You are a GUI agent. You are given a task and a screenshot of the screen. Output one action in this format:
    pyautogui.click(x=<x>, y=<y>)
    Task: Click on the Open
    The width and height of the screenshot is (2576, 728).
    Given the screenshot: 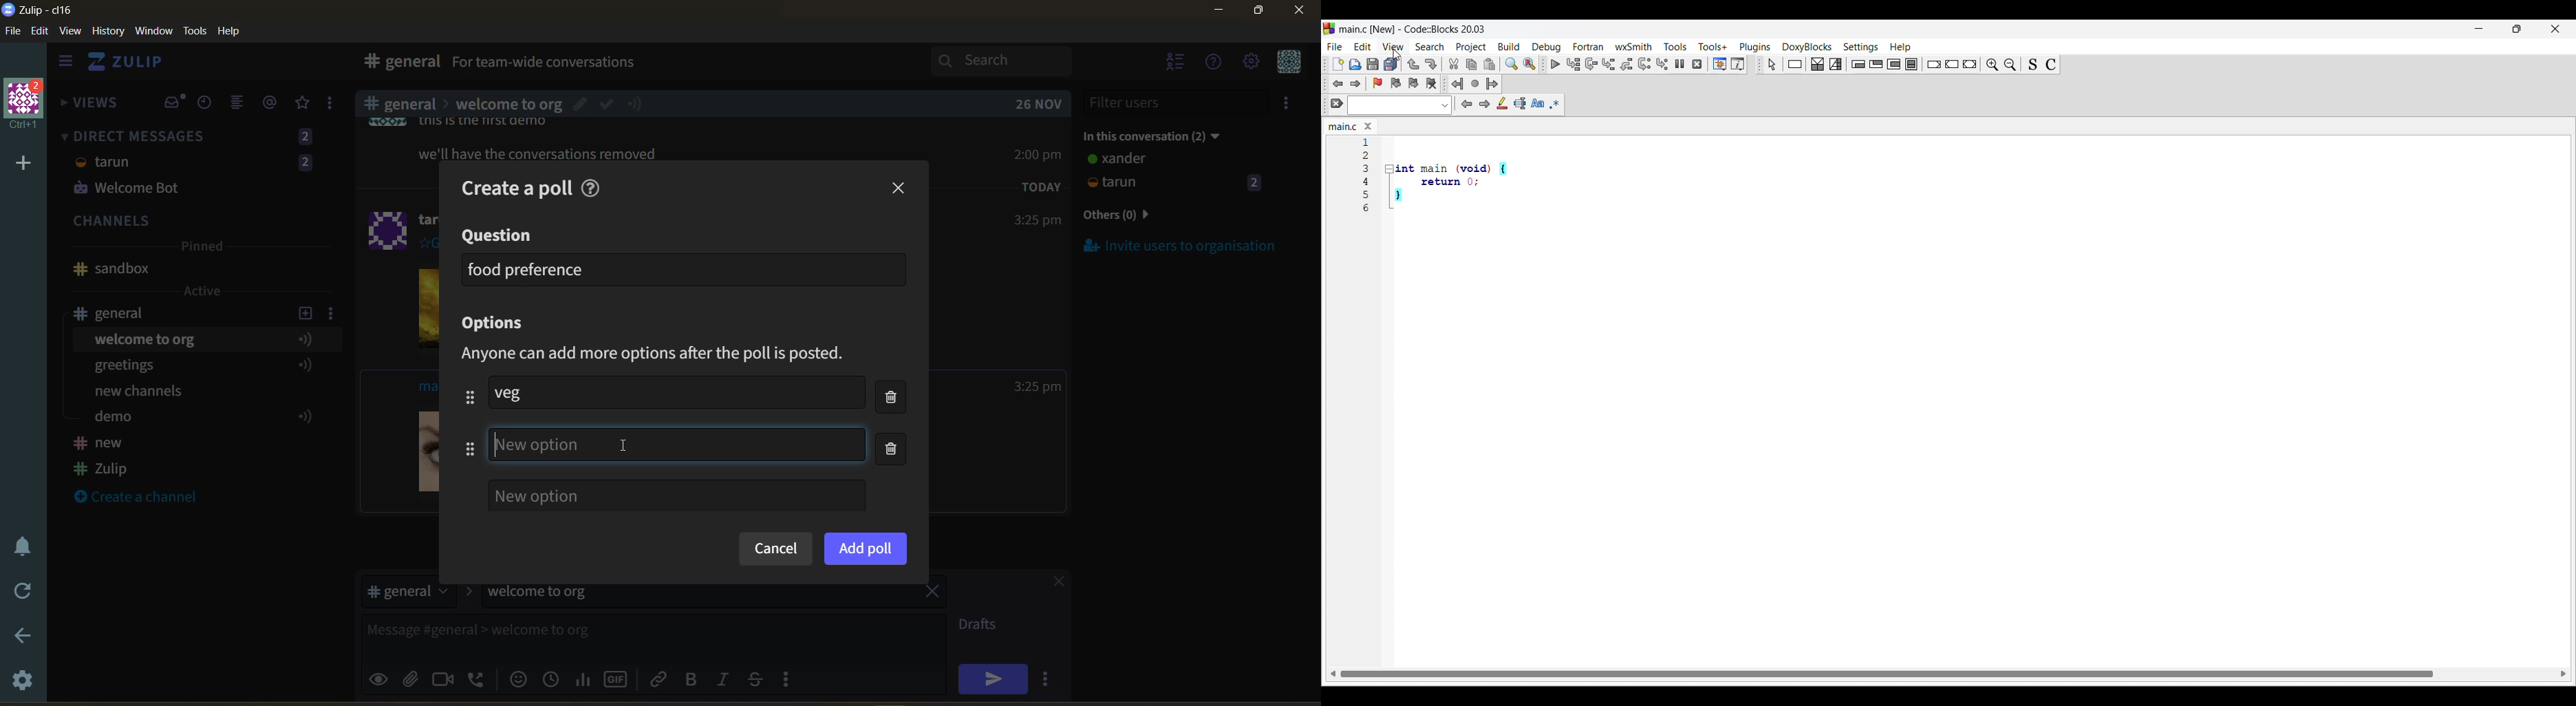 What is the action you would take?
    pyautogui.click(x=1356, y=65)
    